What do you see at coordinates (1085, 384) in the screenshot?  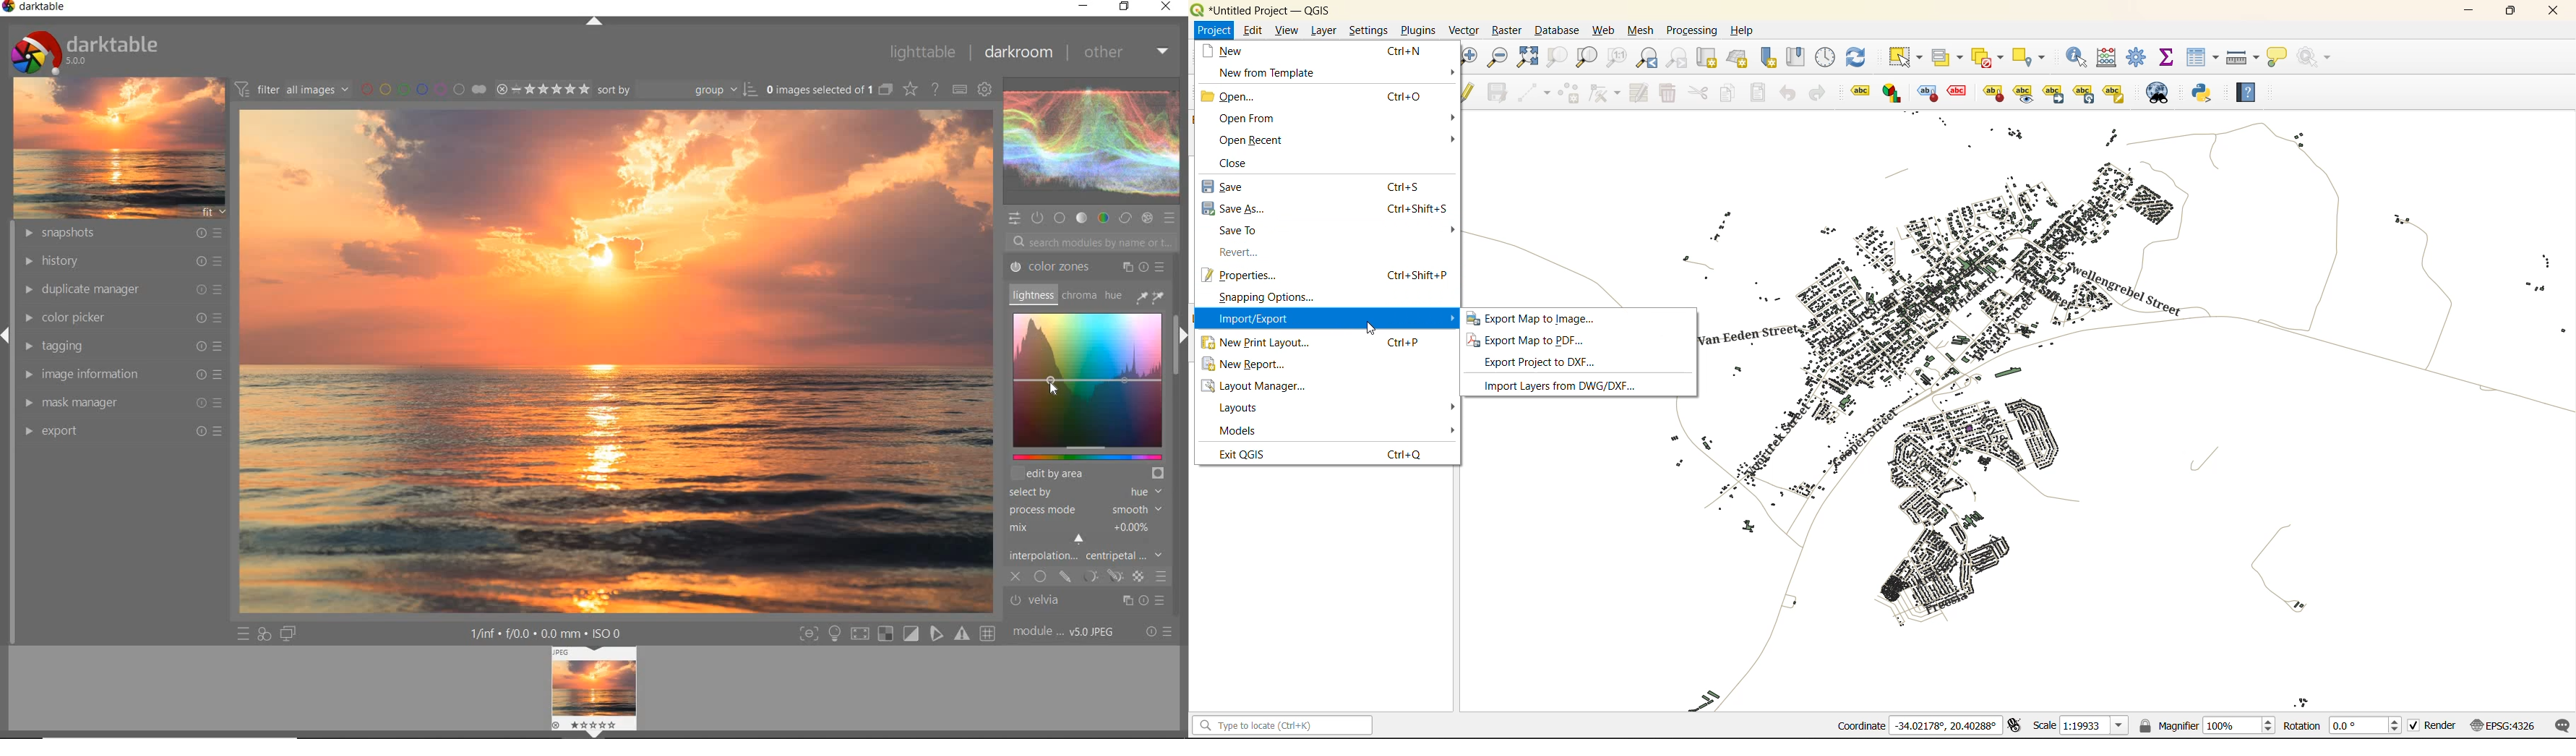 I see `COLOR ZONES MAP` at bounding box center [1085, 384].